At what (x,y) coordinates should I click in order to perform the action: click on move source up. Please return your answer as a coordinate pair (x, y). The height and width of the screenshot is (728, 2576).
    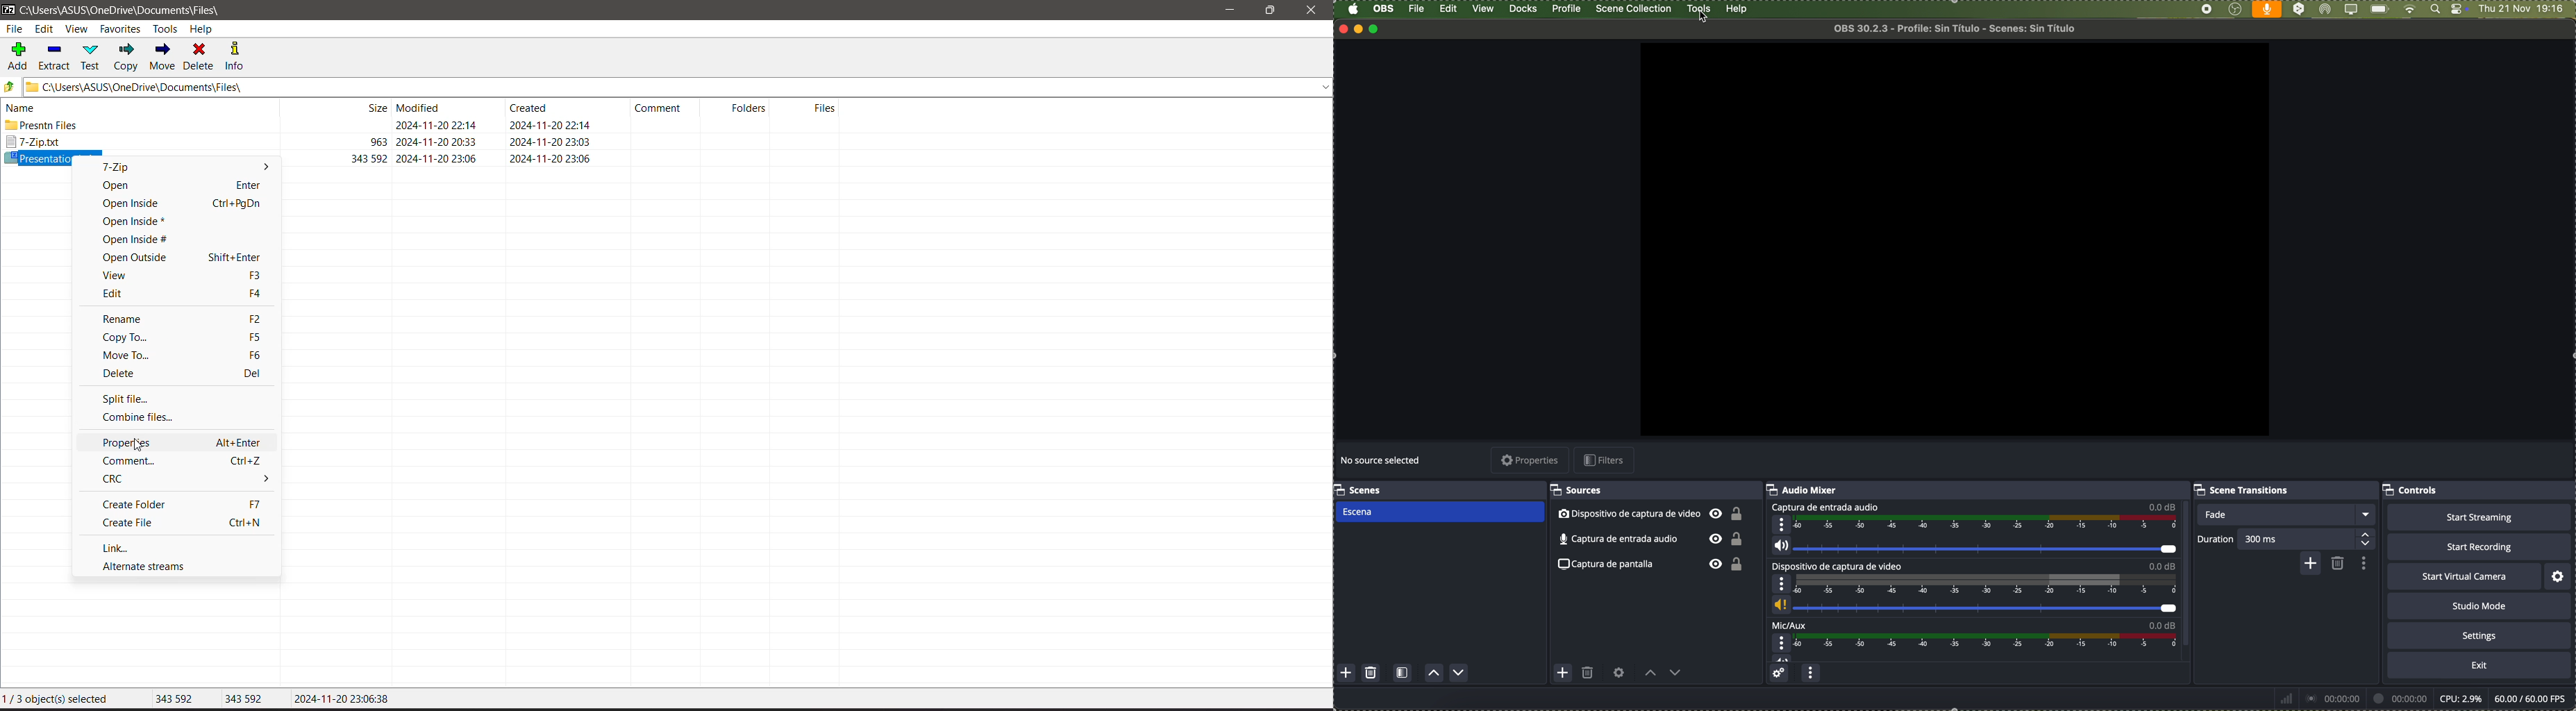
    Looking at the image, I should click on (1651, 674).